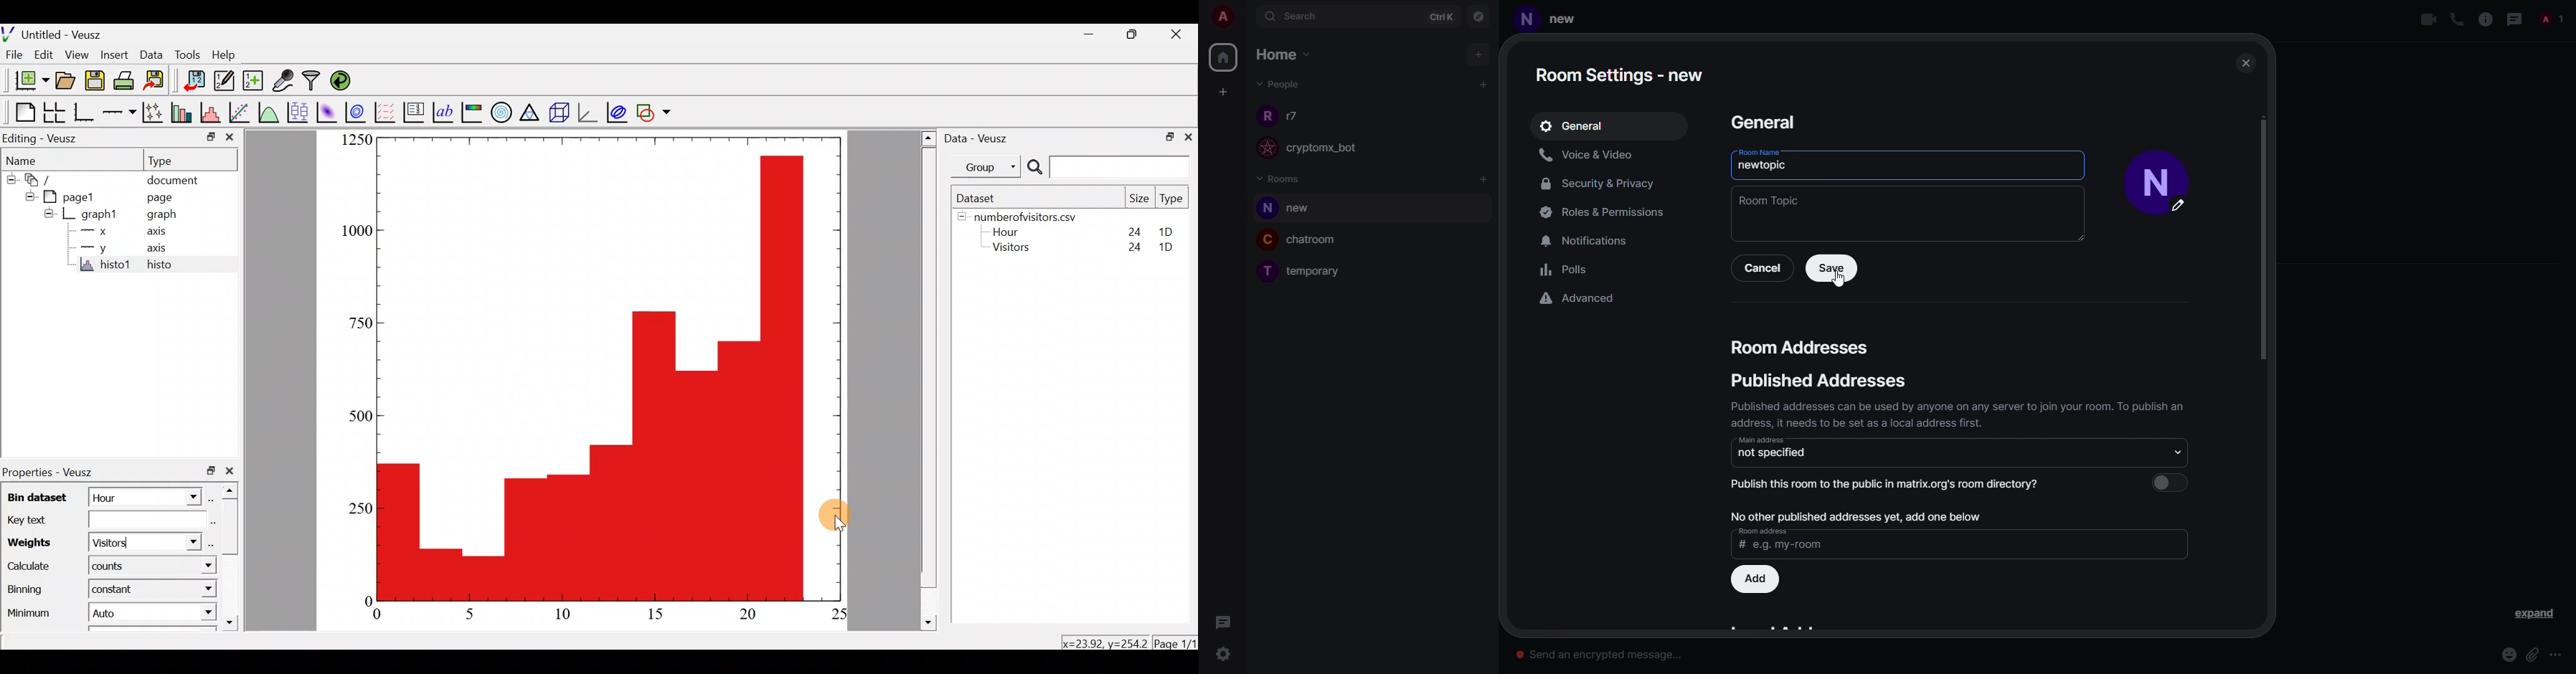 This screenshot has height=700, width=2576. I want to click on not specified, so click(1773, 452).